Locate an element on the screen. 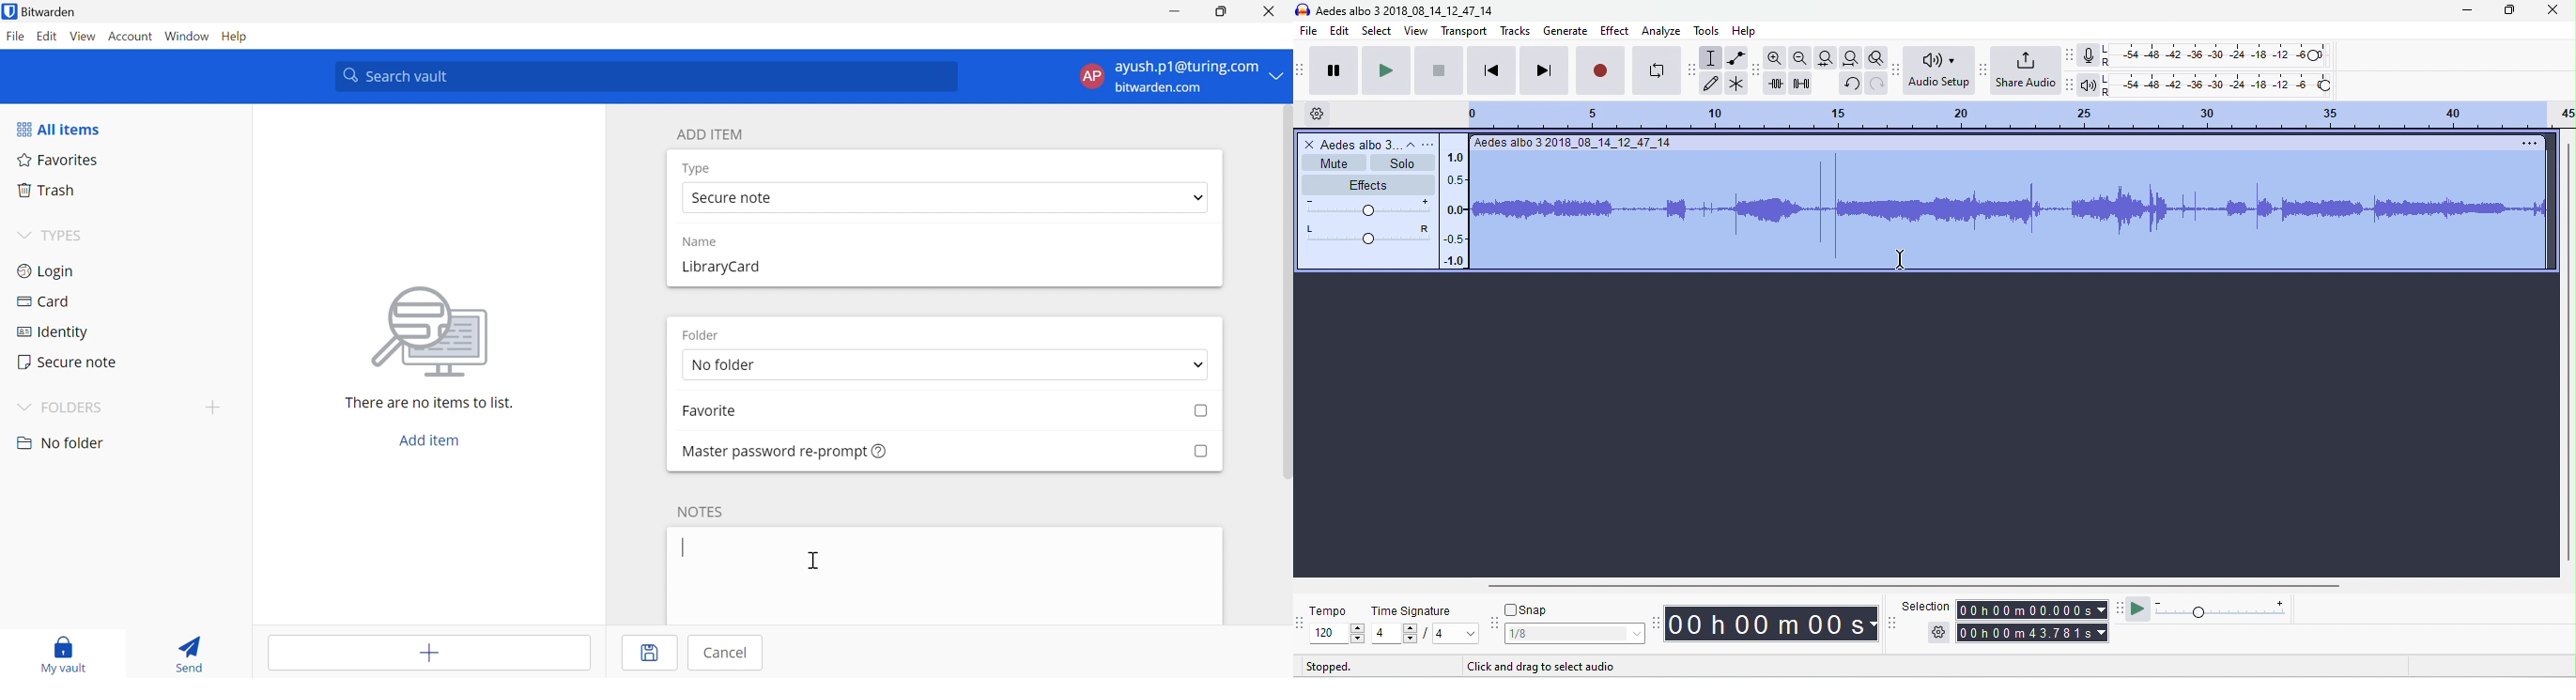 The height and width of the screenshot is (700, 2576). file is located at coordinates (1308, 30).